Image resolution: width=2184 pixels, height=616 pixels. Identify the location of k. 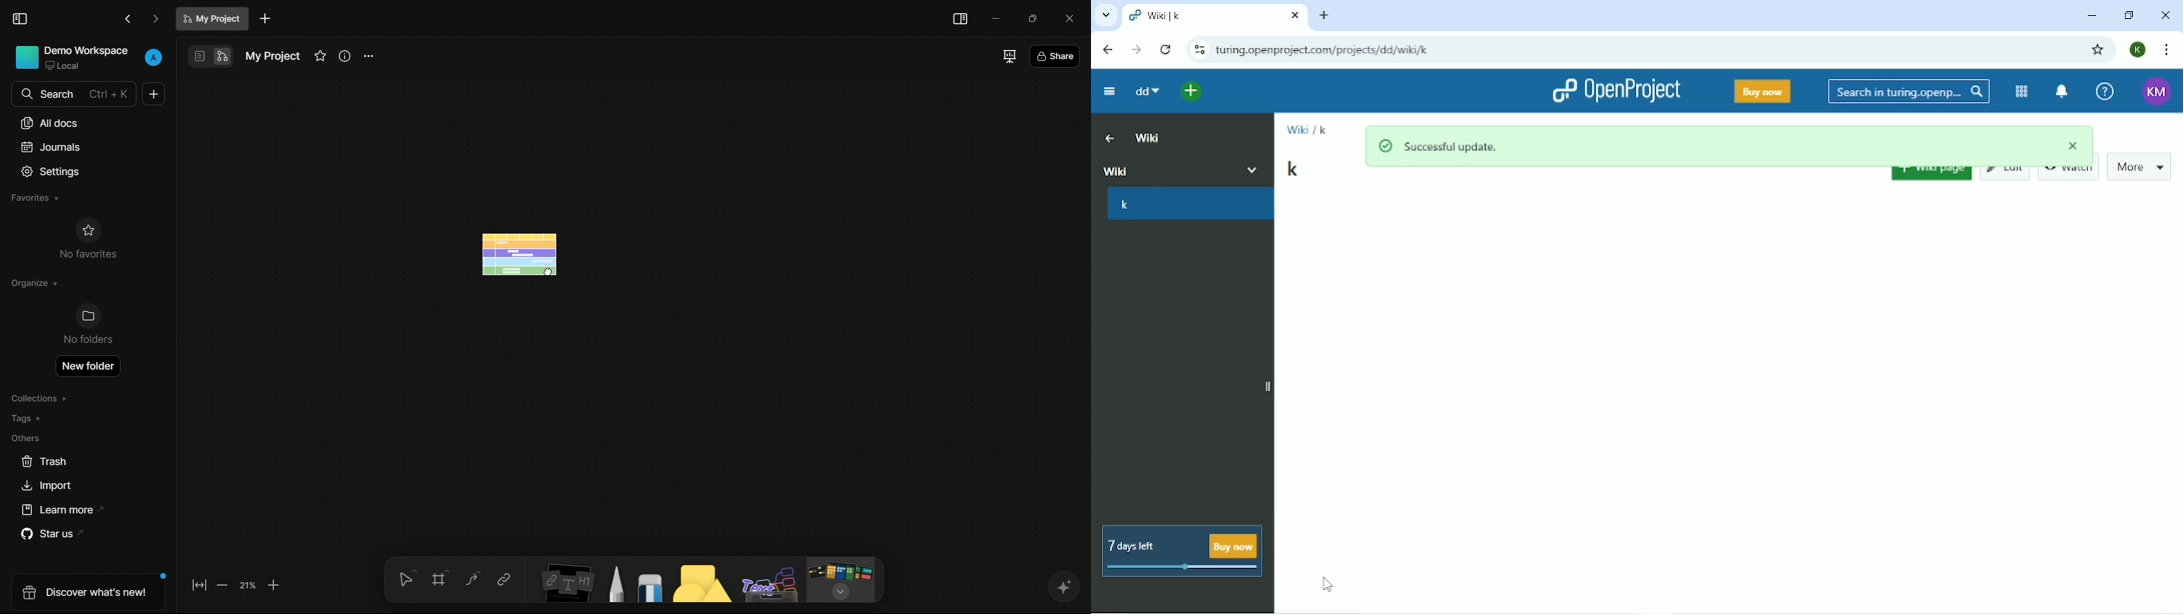
(1291, 169).